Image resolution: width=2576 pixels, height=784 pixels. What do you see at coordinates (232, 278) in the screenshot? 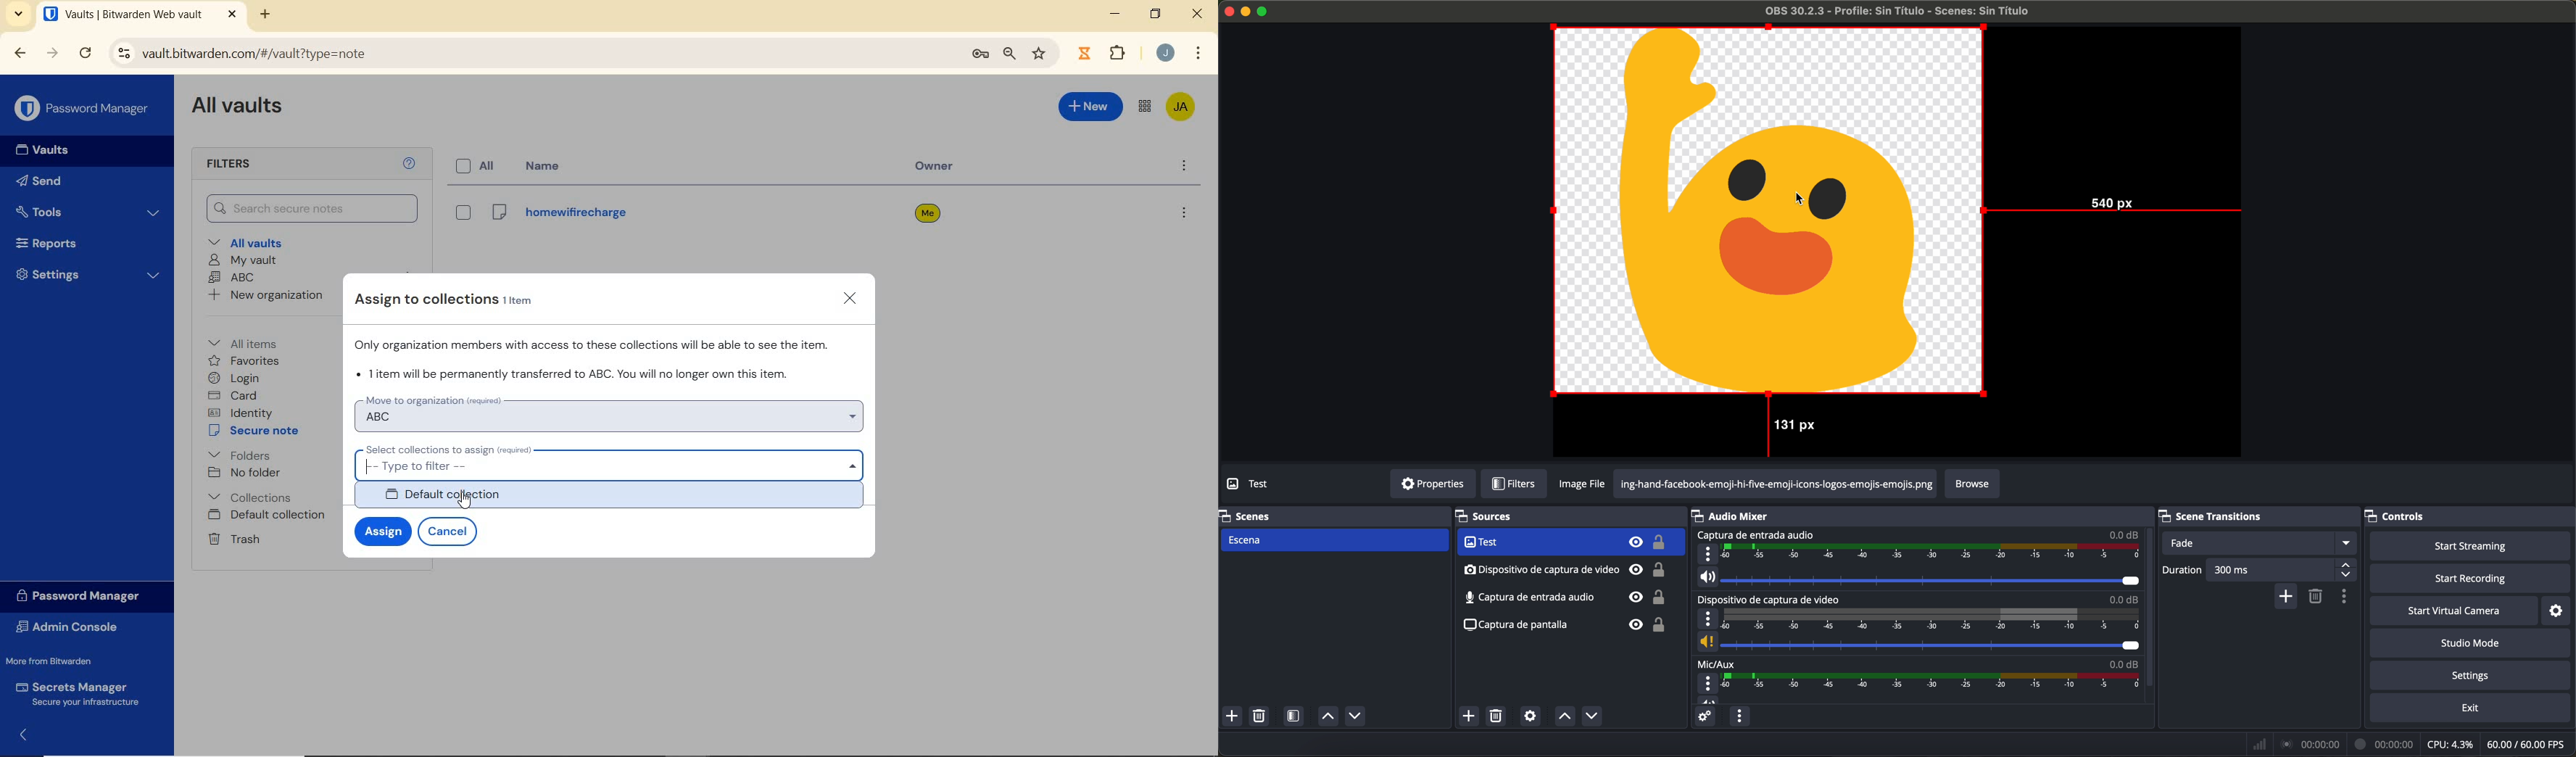
I see `ABC` at bounding box center [232, 278].